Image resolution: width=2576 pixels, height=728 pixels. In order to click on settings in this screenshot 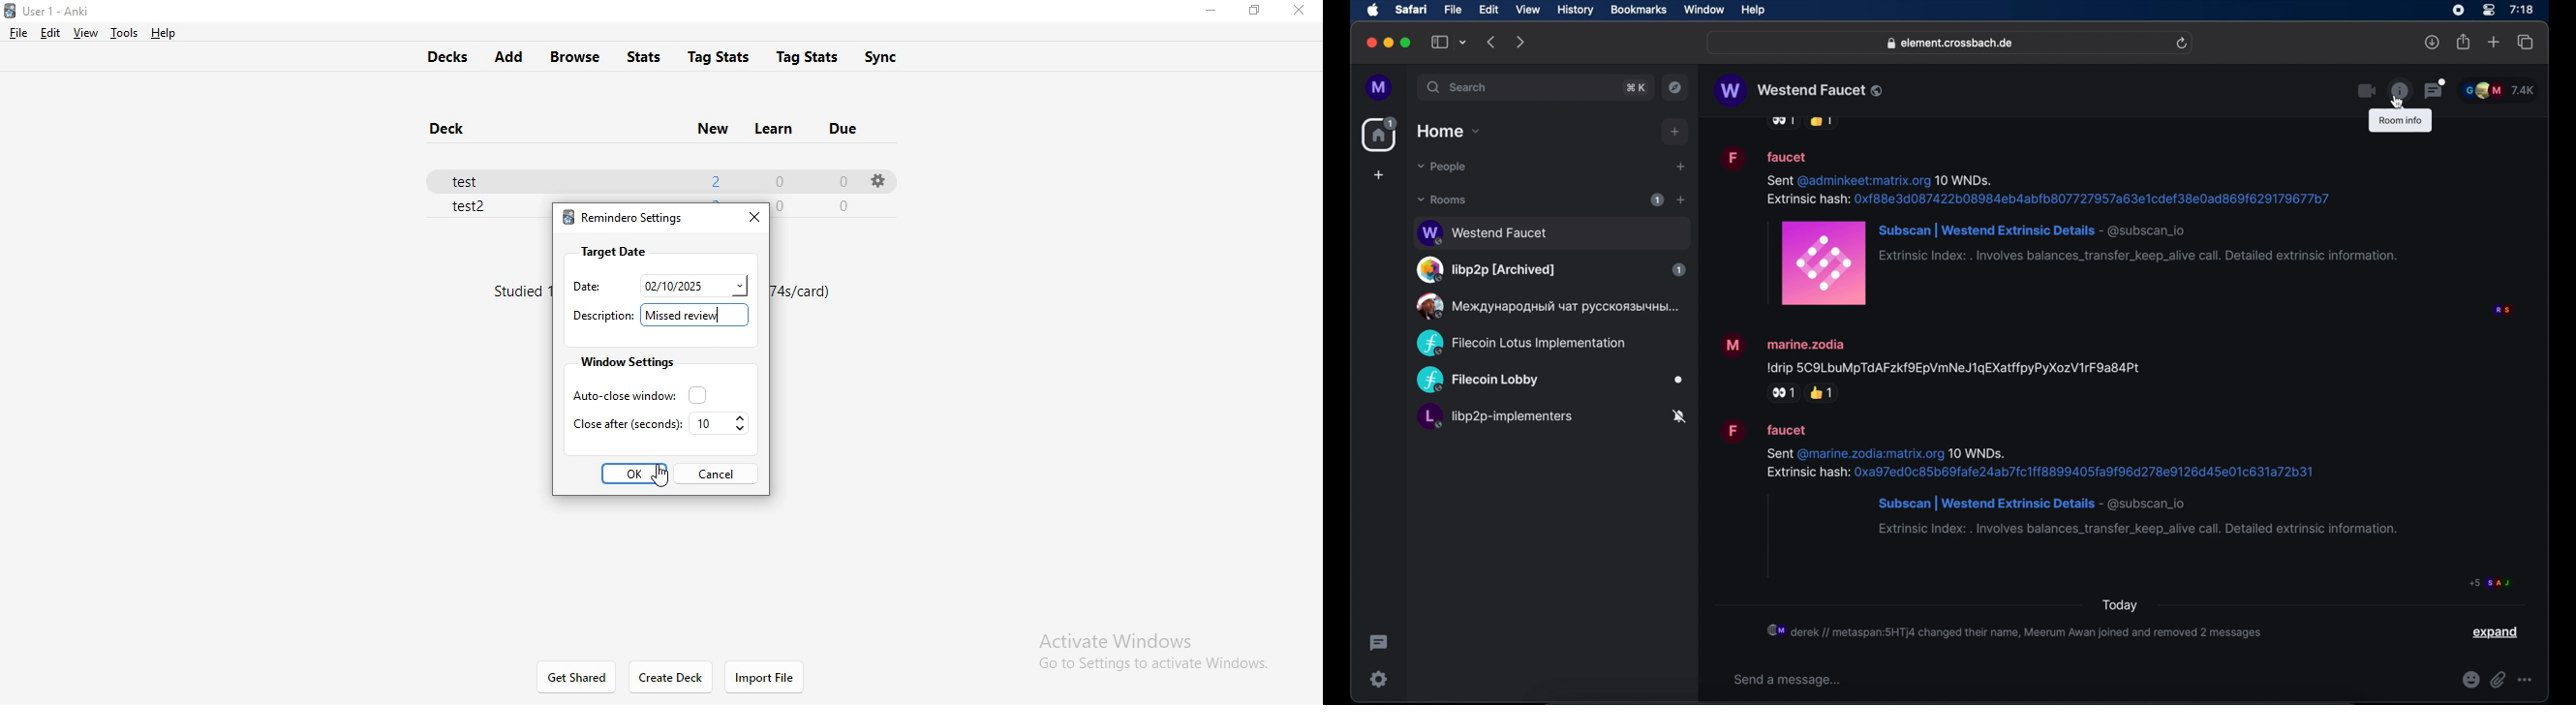, I will do `click(876, 180)`.